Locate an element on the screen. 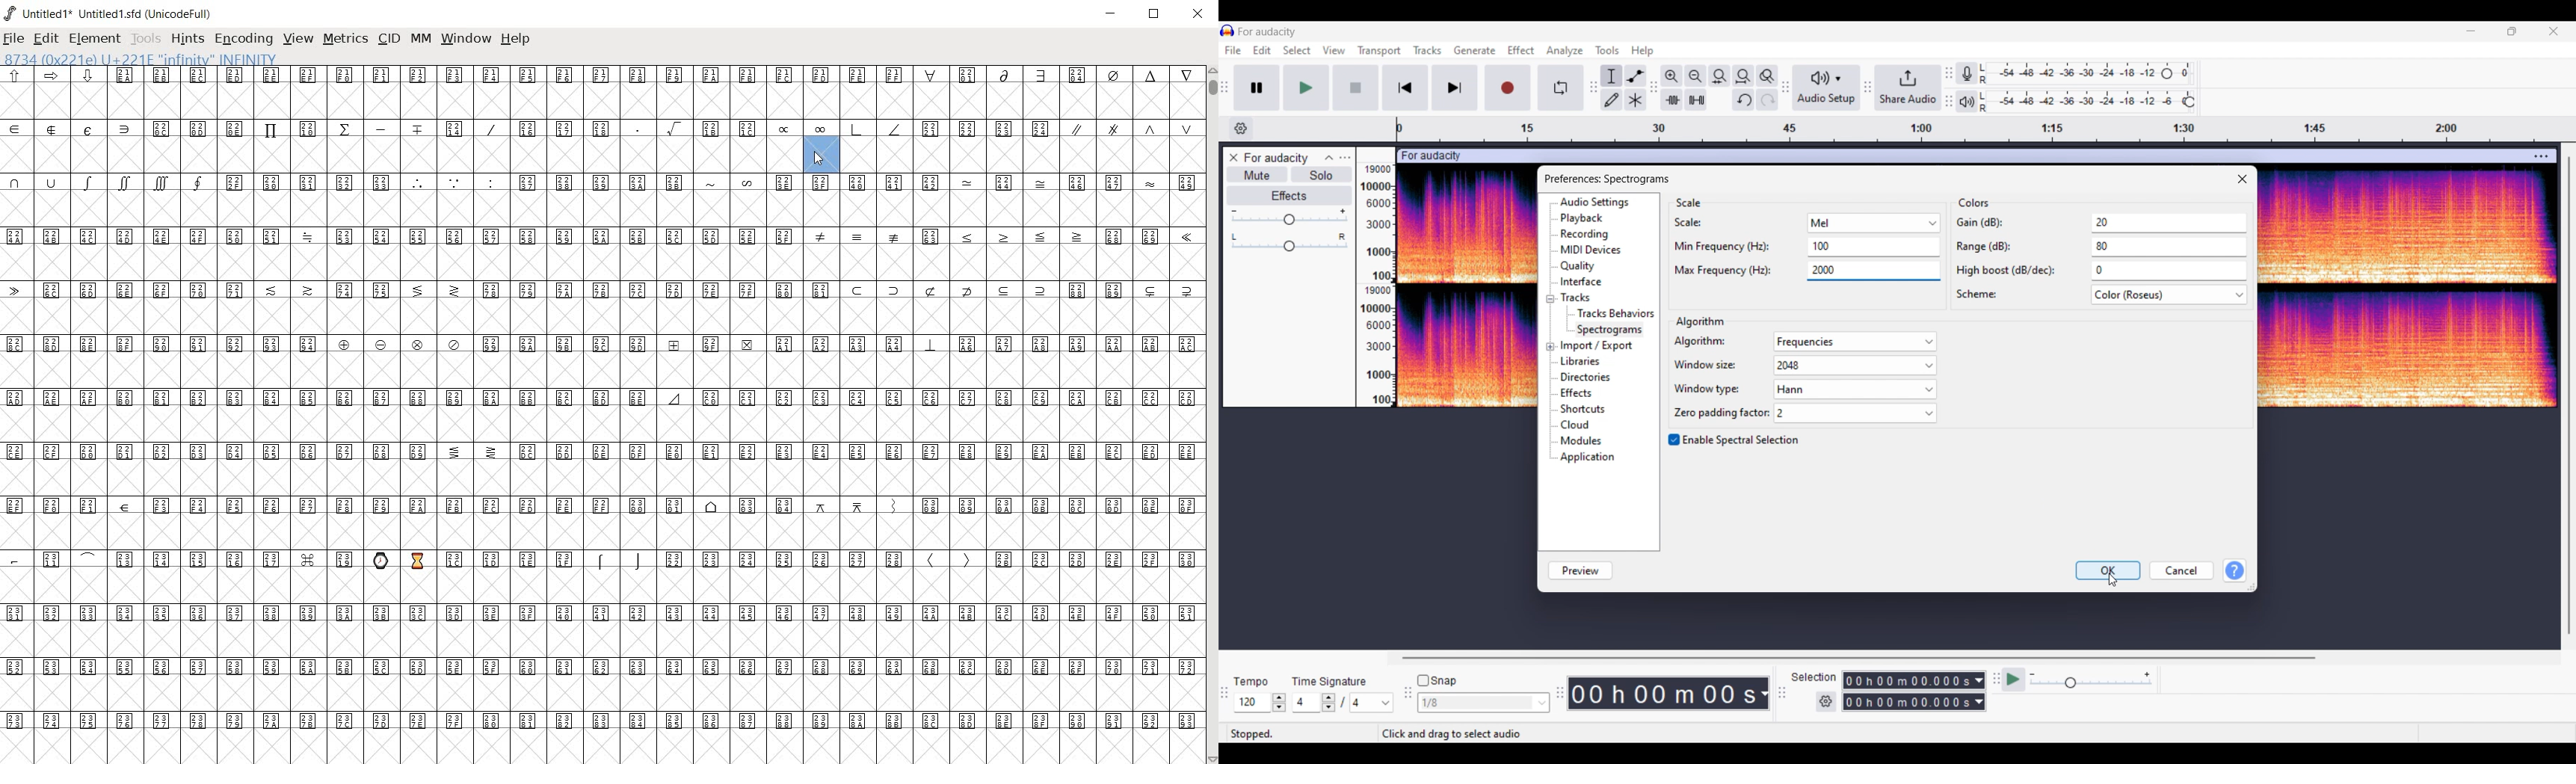 The image size is (2576, 784). Settings is located at coordinates (1826, 702).